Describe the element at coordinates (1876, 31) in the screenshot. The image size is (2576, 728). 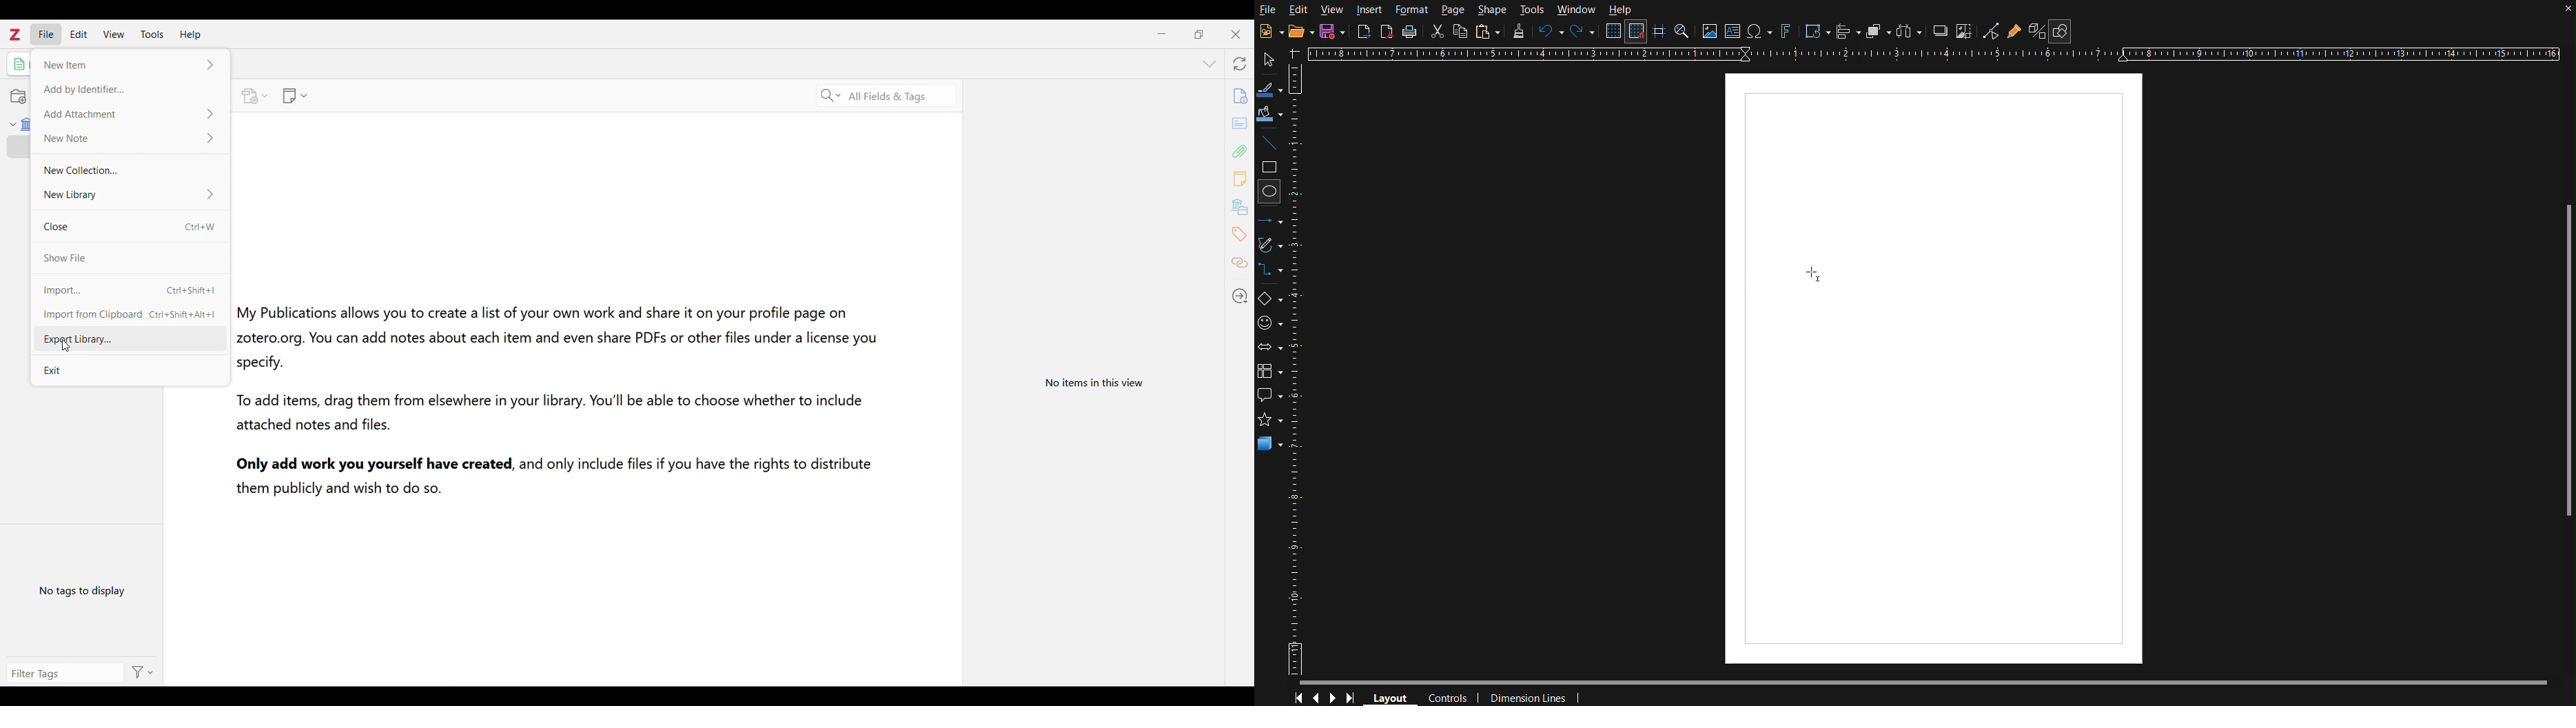
I see `Arrange` at that location.